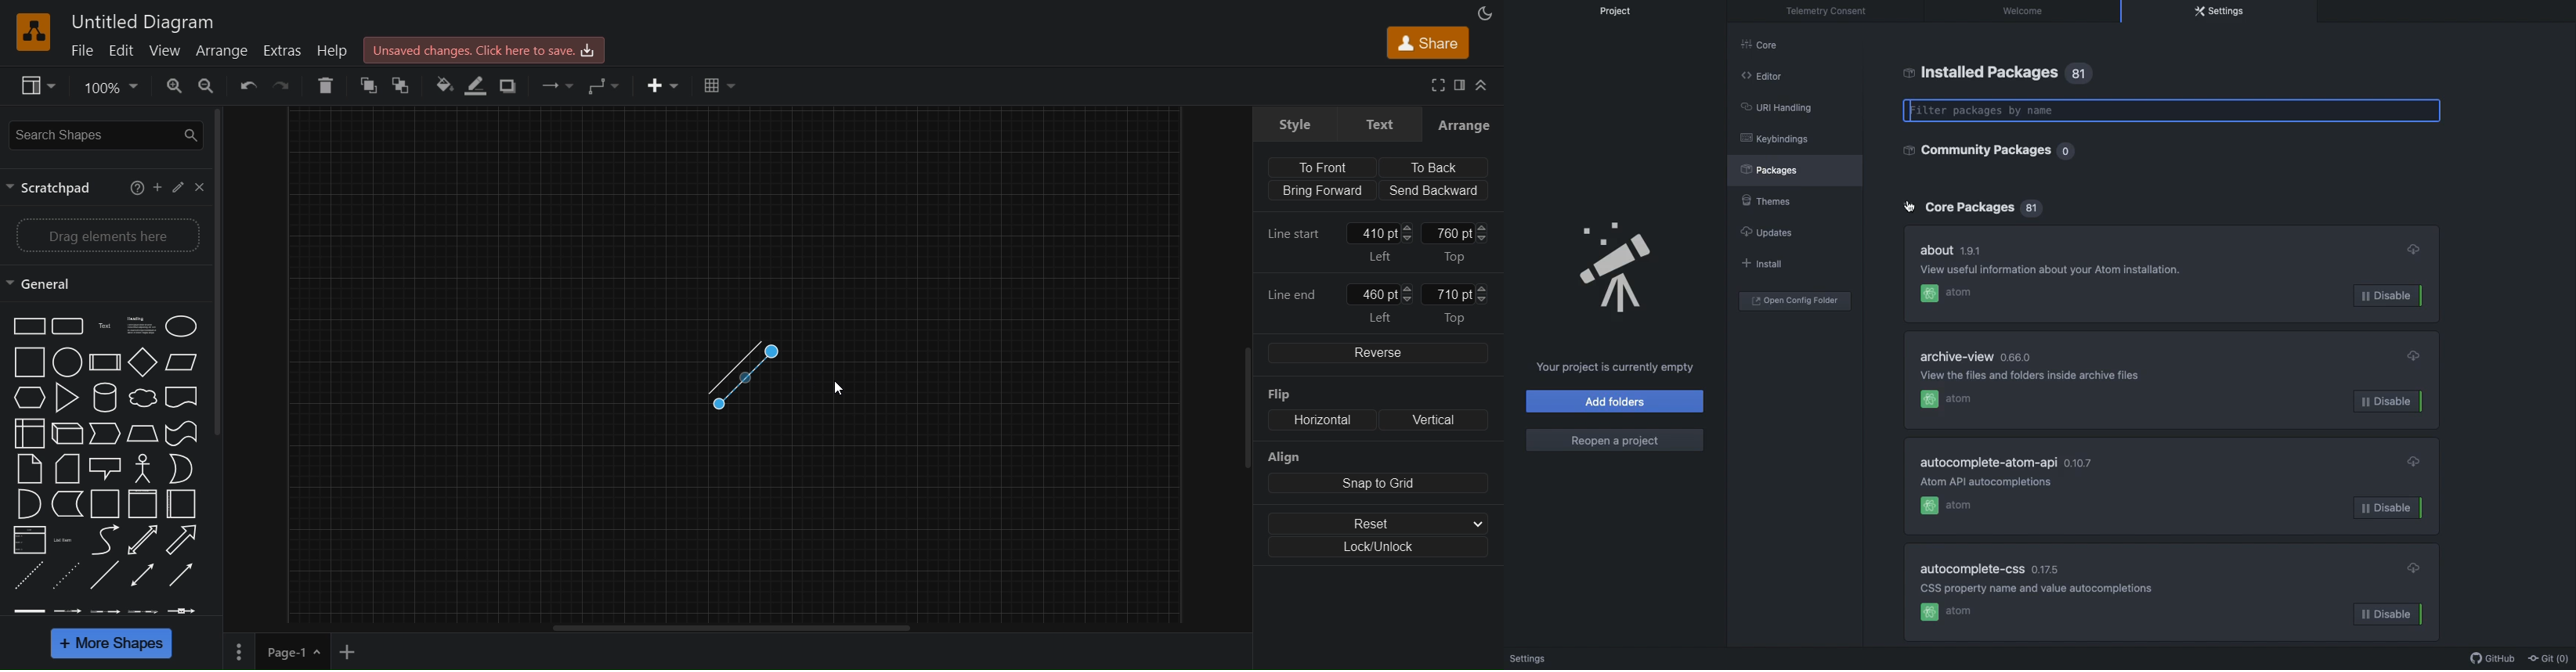 Image resolution: width=2576 pixels, height=672 pixels. I want to click on fill color, so click(443, 85).